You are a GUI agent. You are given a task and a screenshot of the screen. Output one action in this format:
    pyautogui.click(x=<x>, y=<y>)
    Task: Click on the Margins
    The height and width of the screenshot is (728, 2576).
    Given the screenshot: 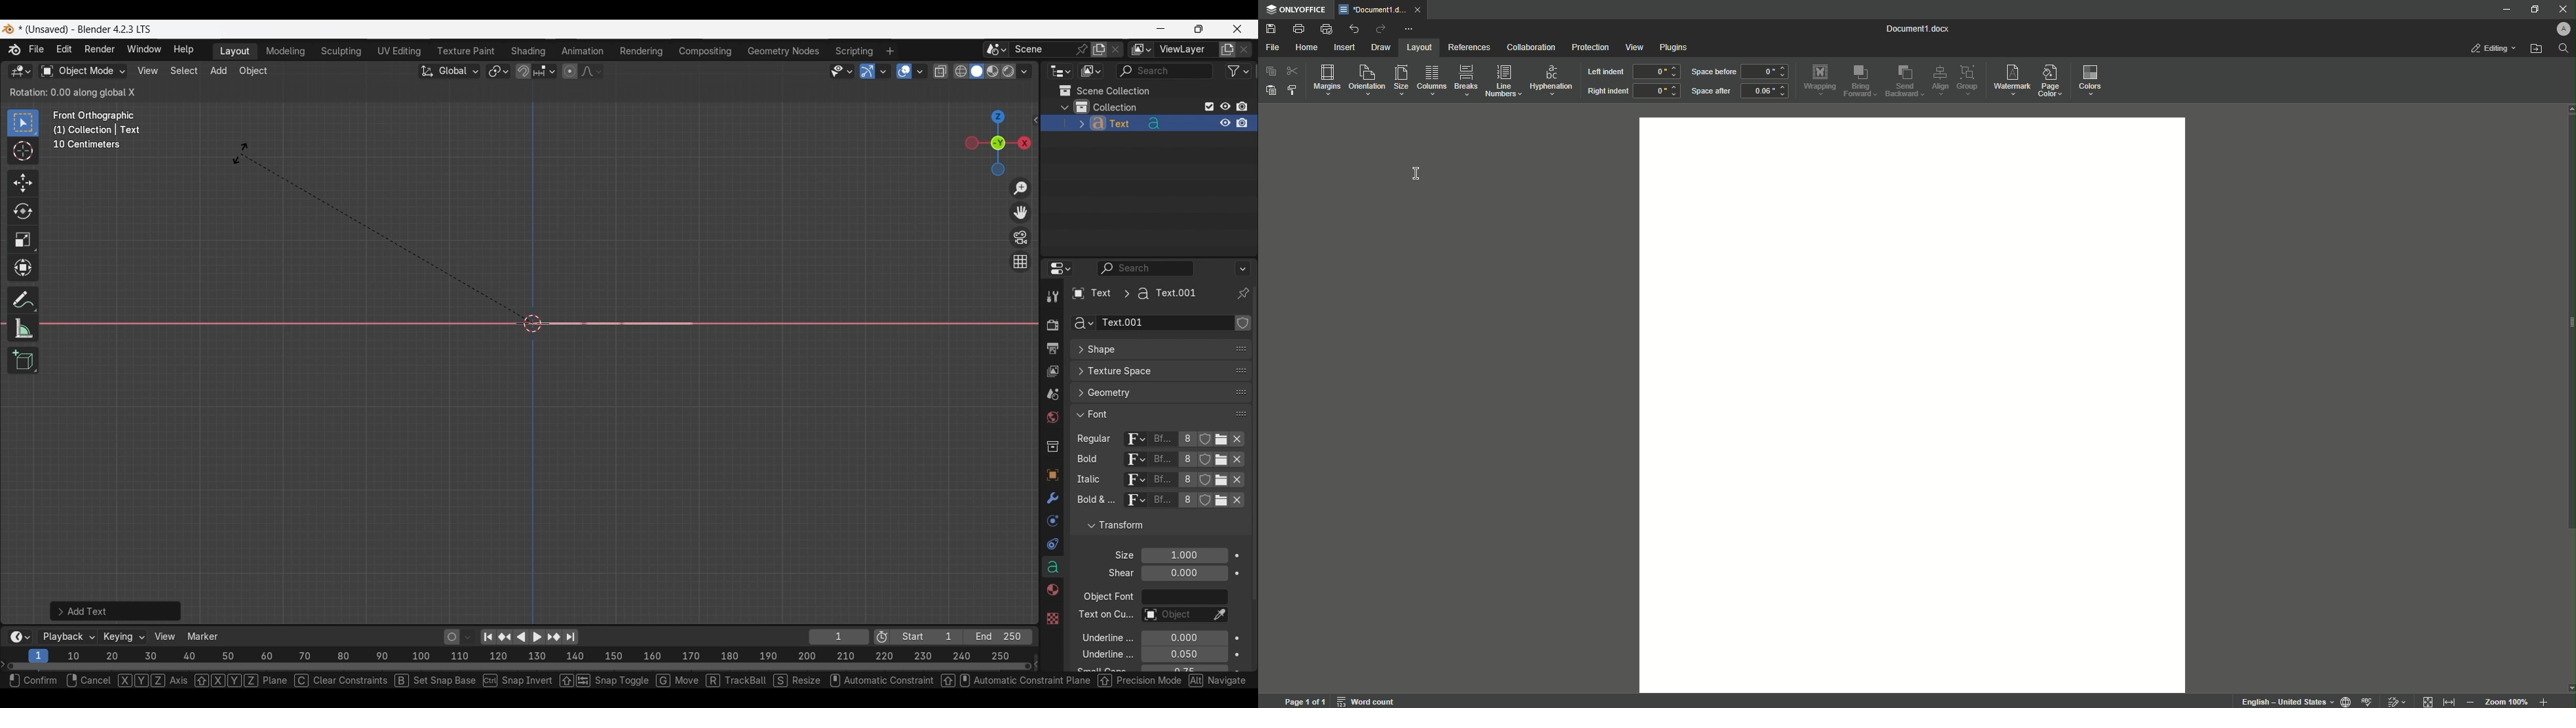 What is the action you would take?
    pyautogui.click(x=1325, y=80)
    